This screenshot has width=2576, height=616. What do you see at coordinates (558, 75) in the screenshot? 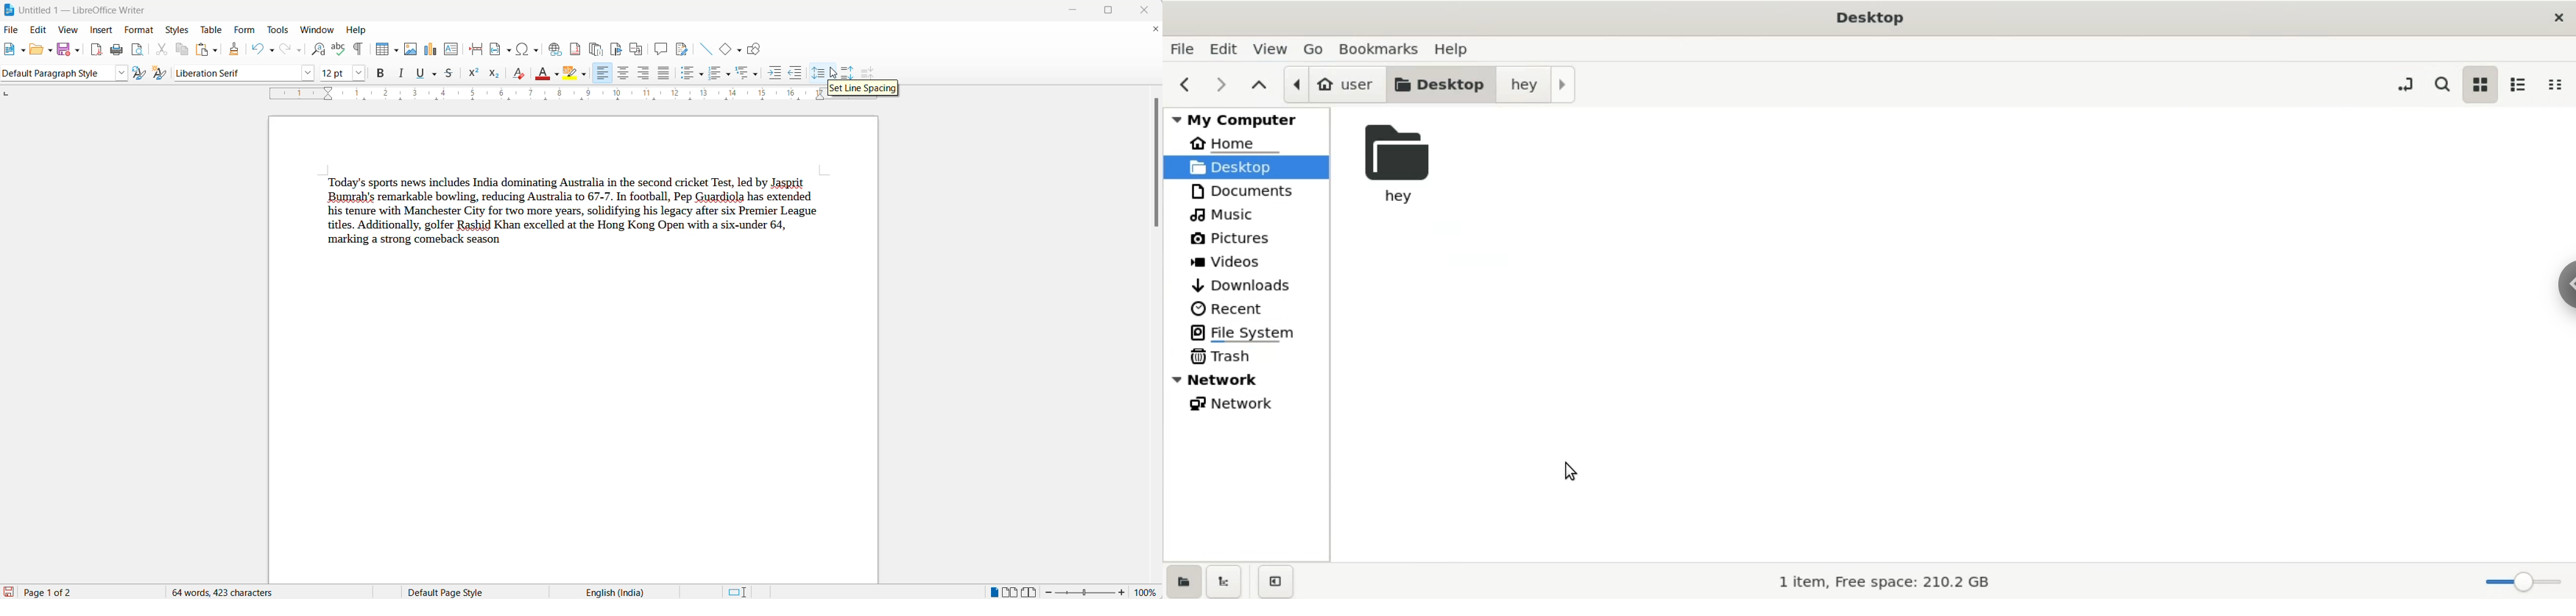
I see `fill color options` at bounding box center [558, 75].